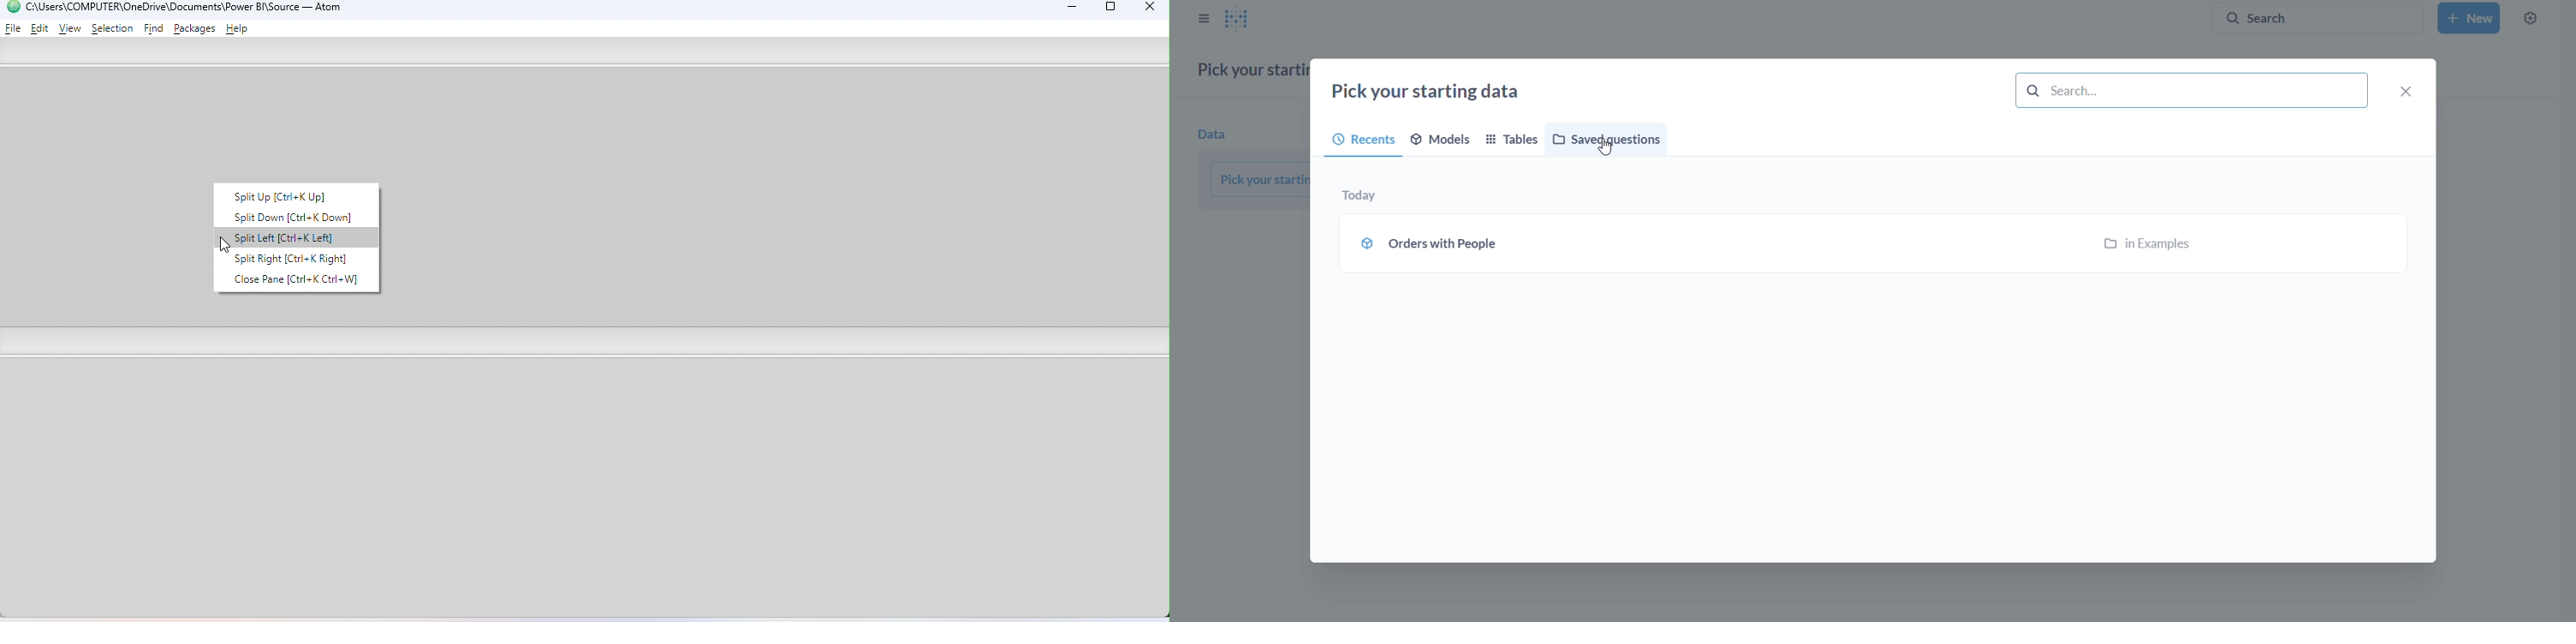 This screenshot has height=644, width=2576. Describe the element at coordinates (14, 27) in the screenshot. I see `File` at that location.